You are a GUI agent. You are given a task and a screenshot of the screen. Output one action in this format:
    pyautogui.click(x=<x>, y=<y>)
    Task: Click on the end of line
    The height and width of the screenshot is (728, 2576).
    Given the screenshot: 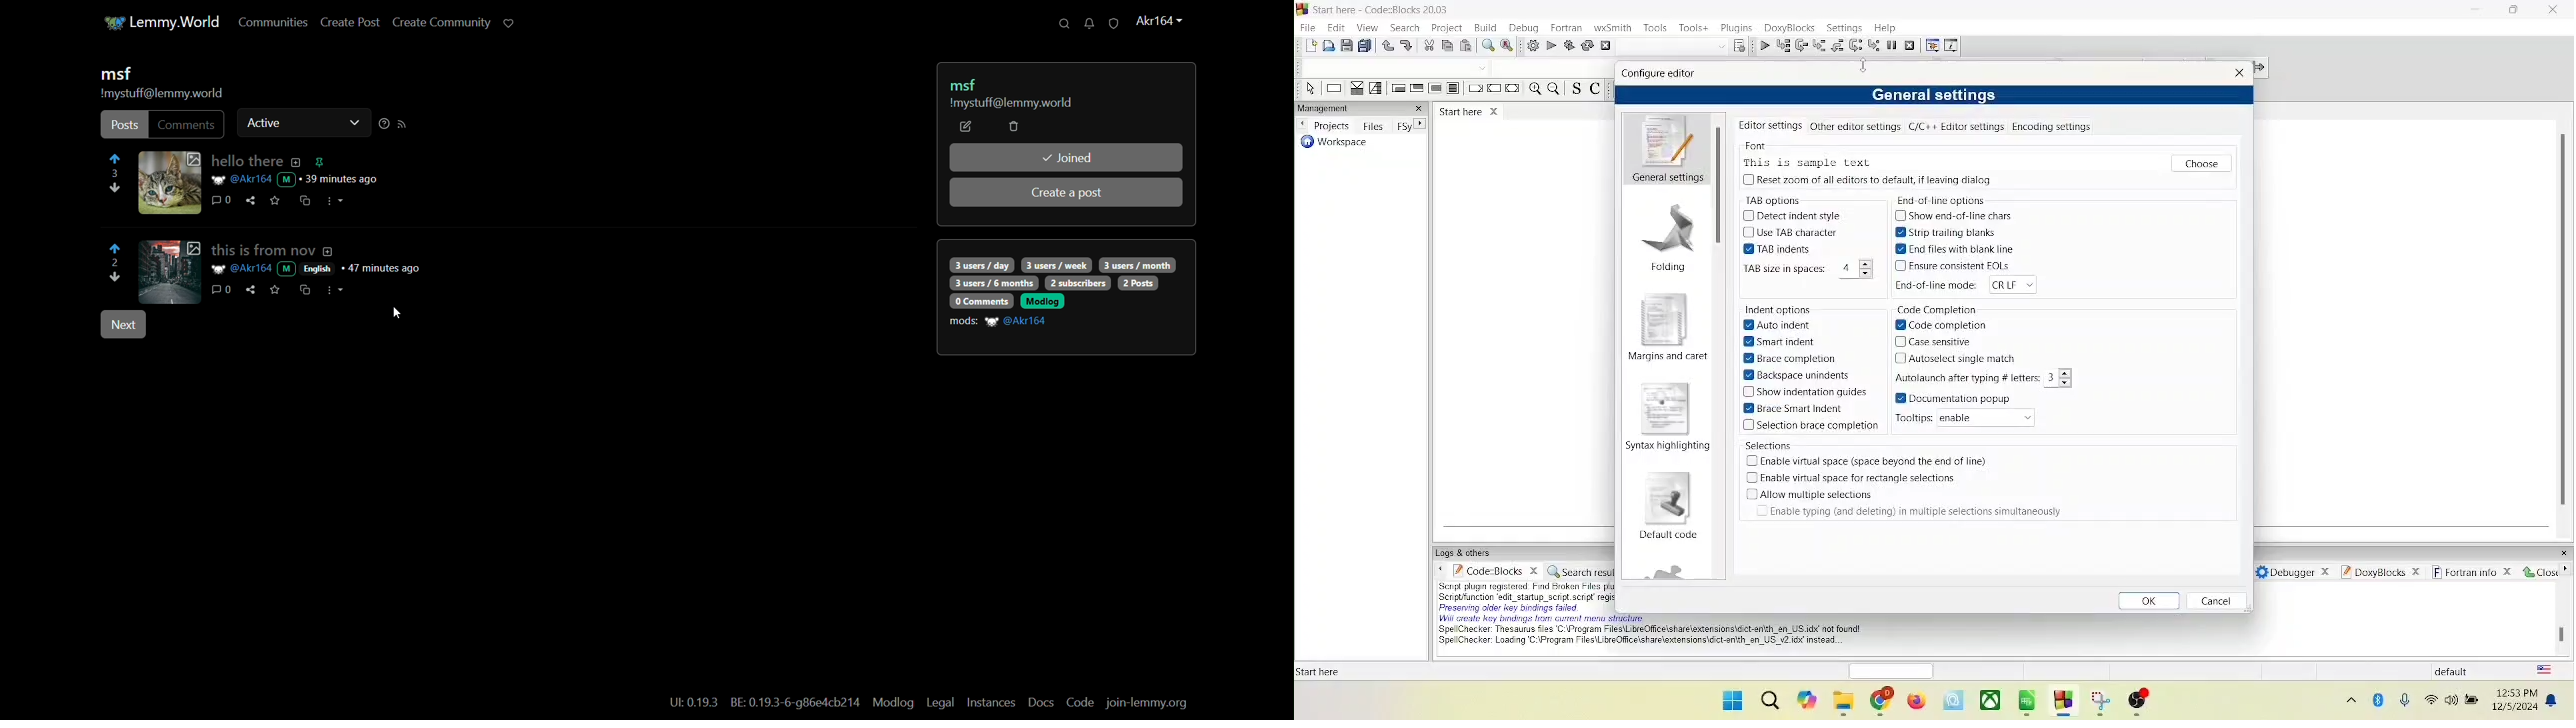 What is the action you would take?
    pyautogui.click(x=1973, y=284)
    